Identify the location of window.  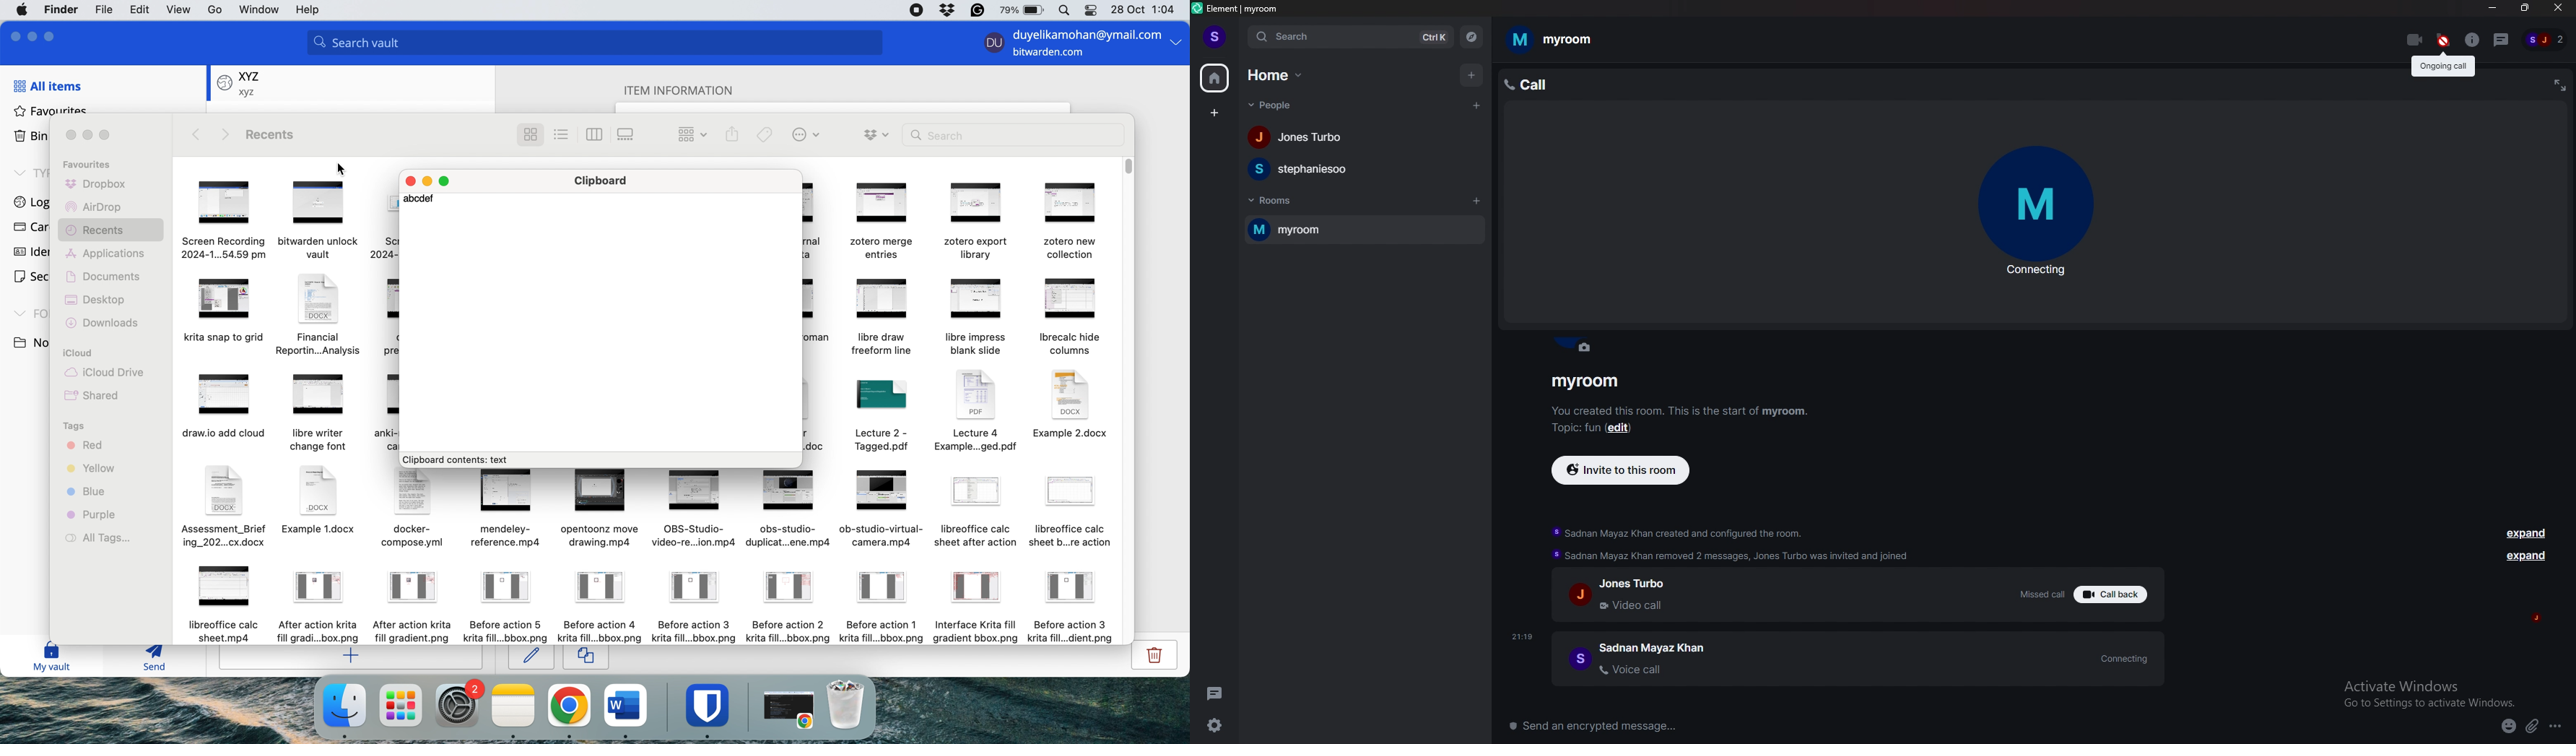
(259, 10).